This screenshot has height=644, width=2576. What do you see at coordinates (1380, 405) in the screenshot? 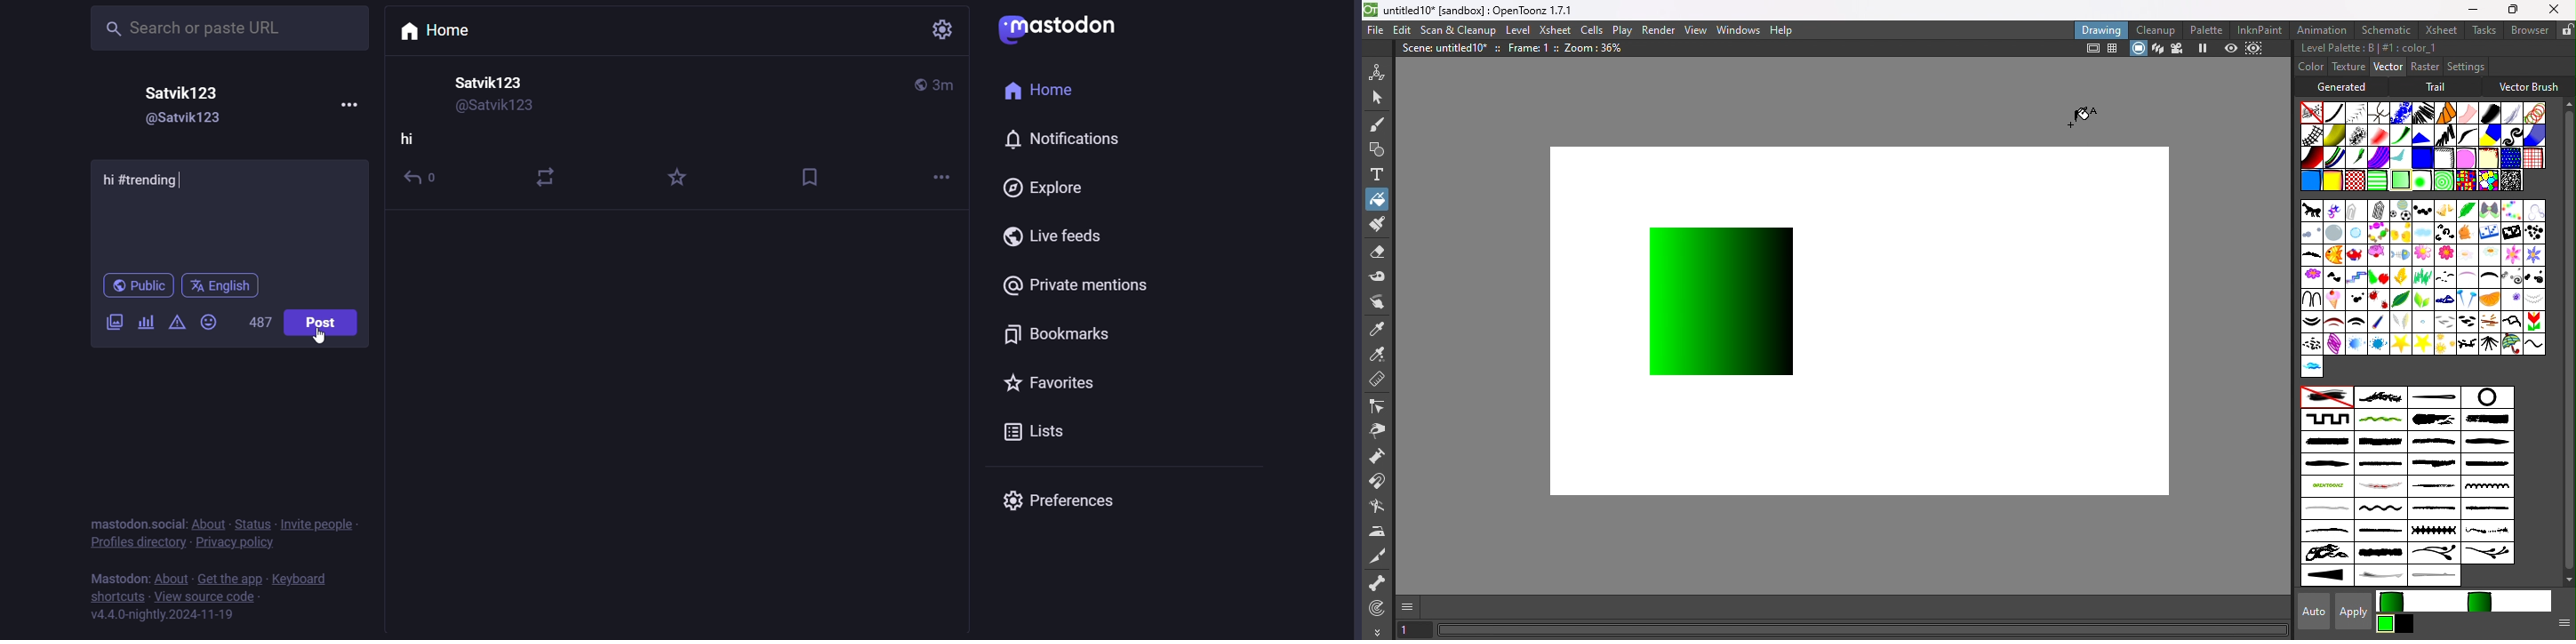
I see `Control point edit tool` at bounding box center [1380, 405].